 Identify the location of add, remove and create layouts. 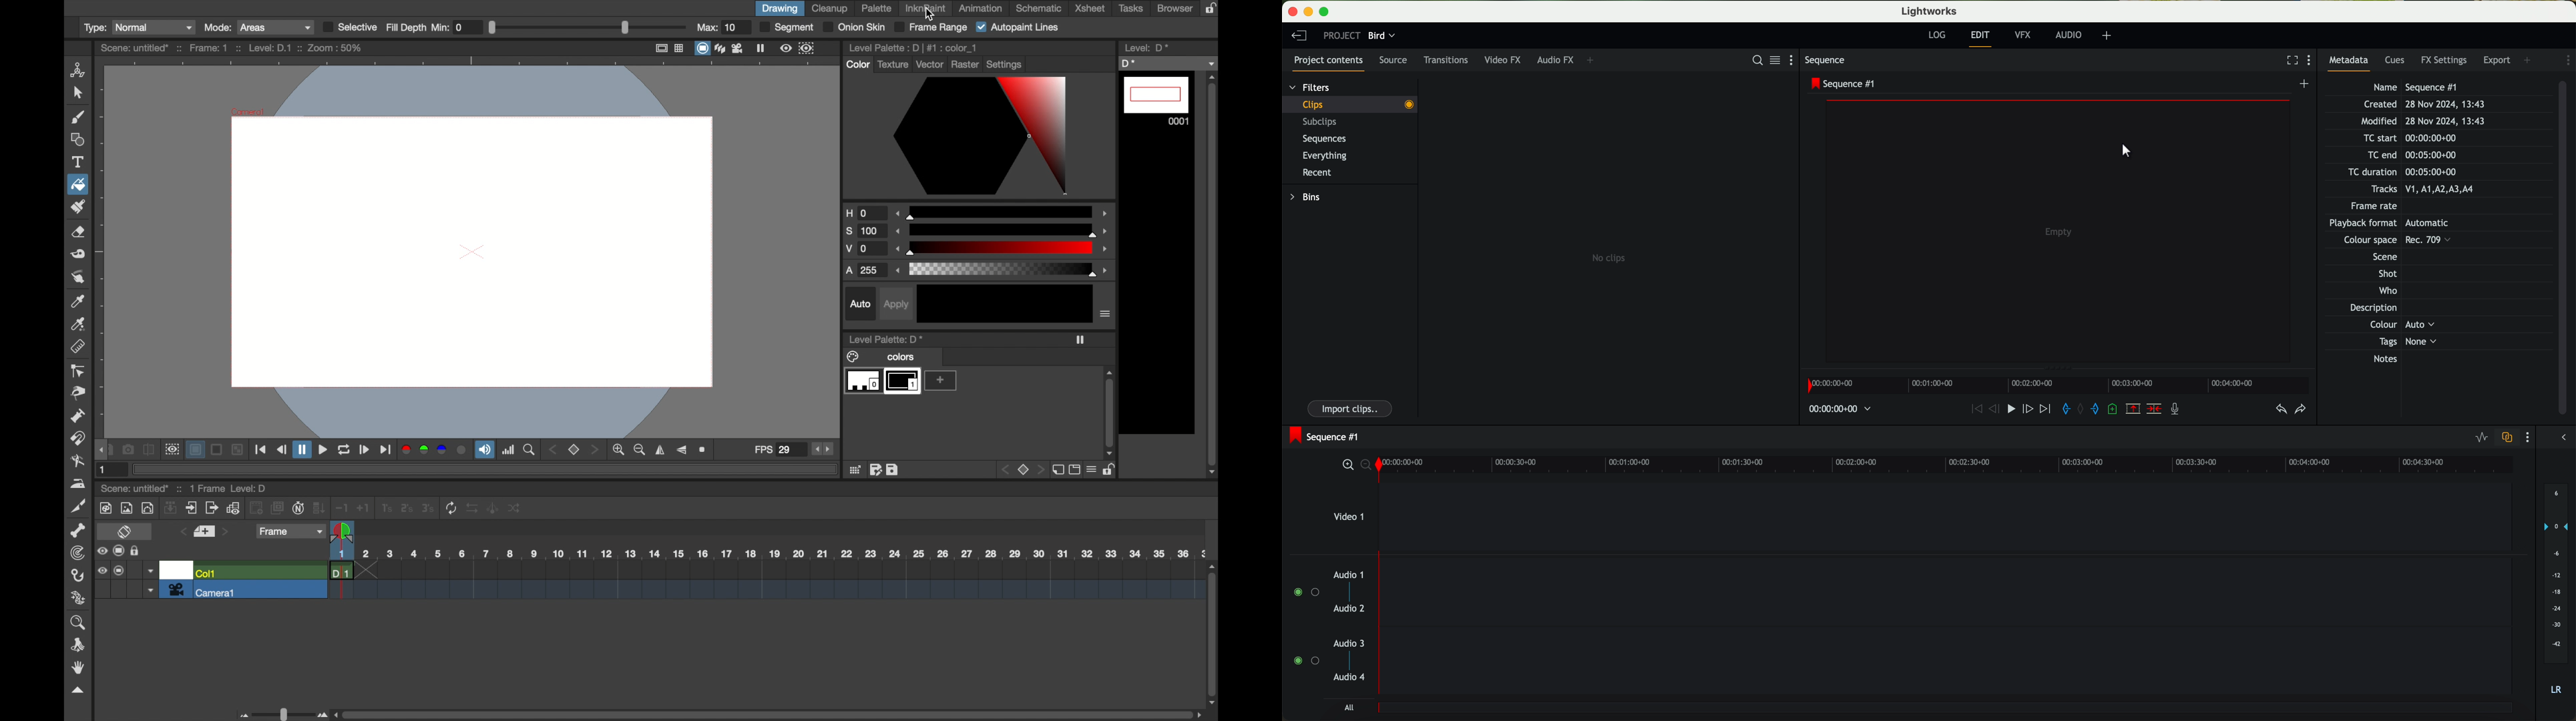
(2107, 36).